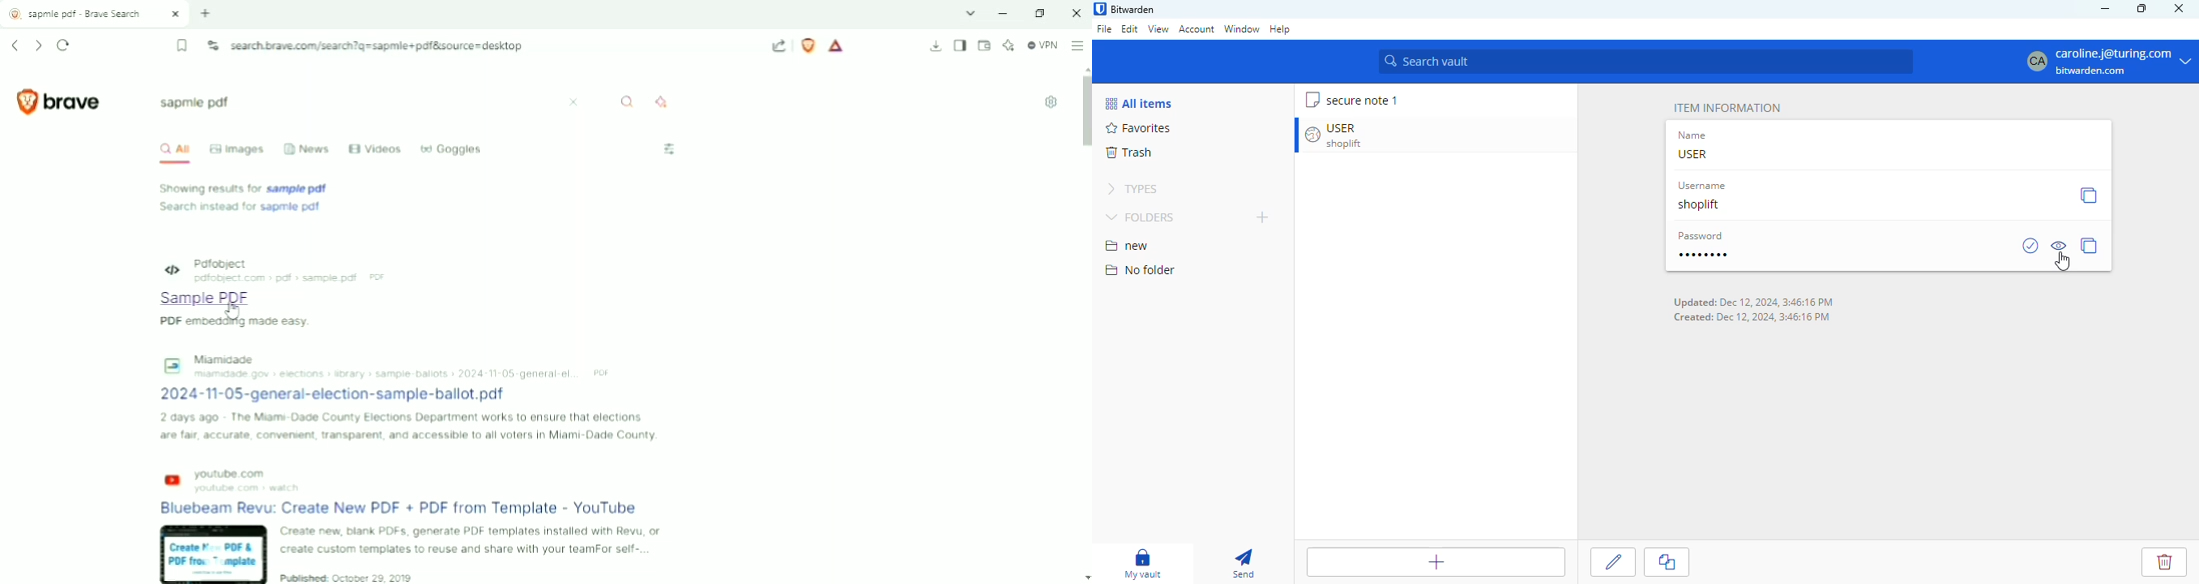 The width and height of the screenshot is (2212, 588). I want to click on delete, so click(2164, 563).